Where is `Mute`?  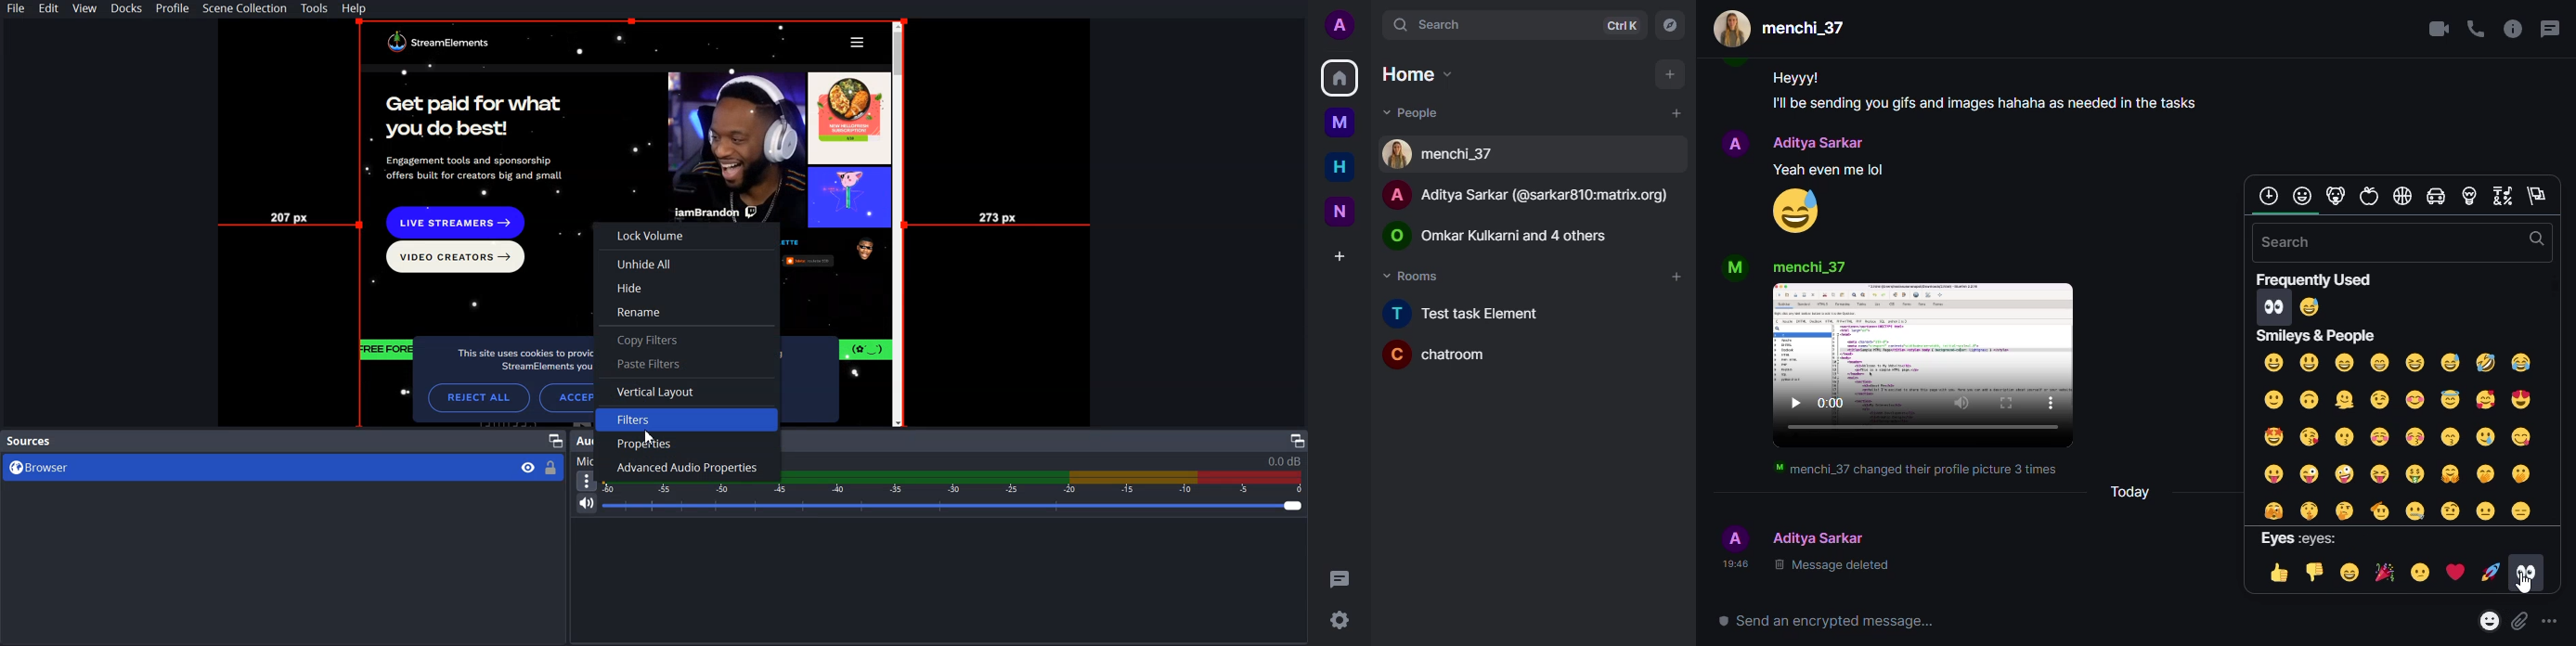 Mute is located at coordinates (587, 504).